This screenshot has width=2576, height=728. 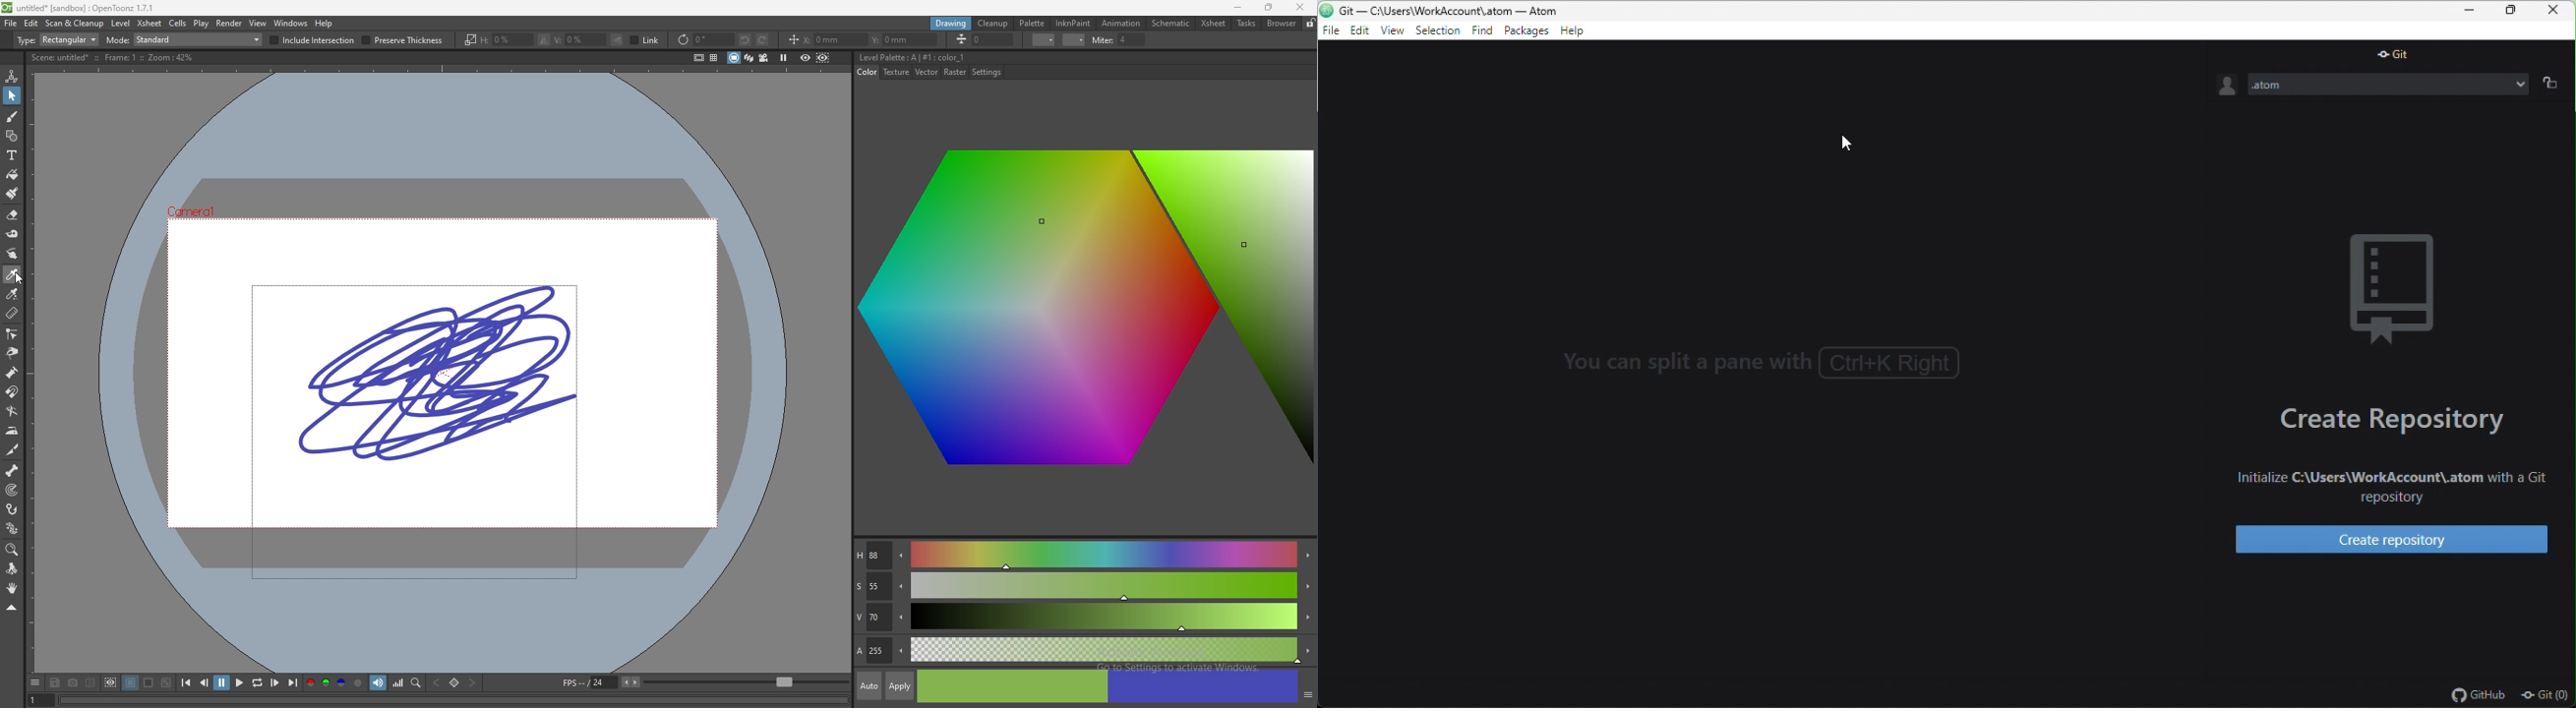 What do you see at coordinates (699, 57) in the screenshot?
I see `safe area` at bounding box center [699, 57].